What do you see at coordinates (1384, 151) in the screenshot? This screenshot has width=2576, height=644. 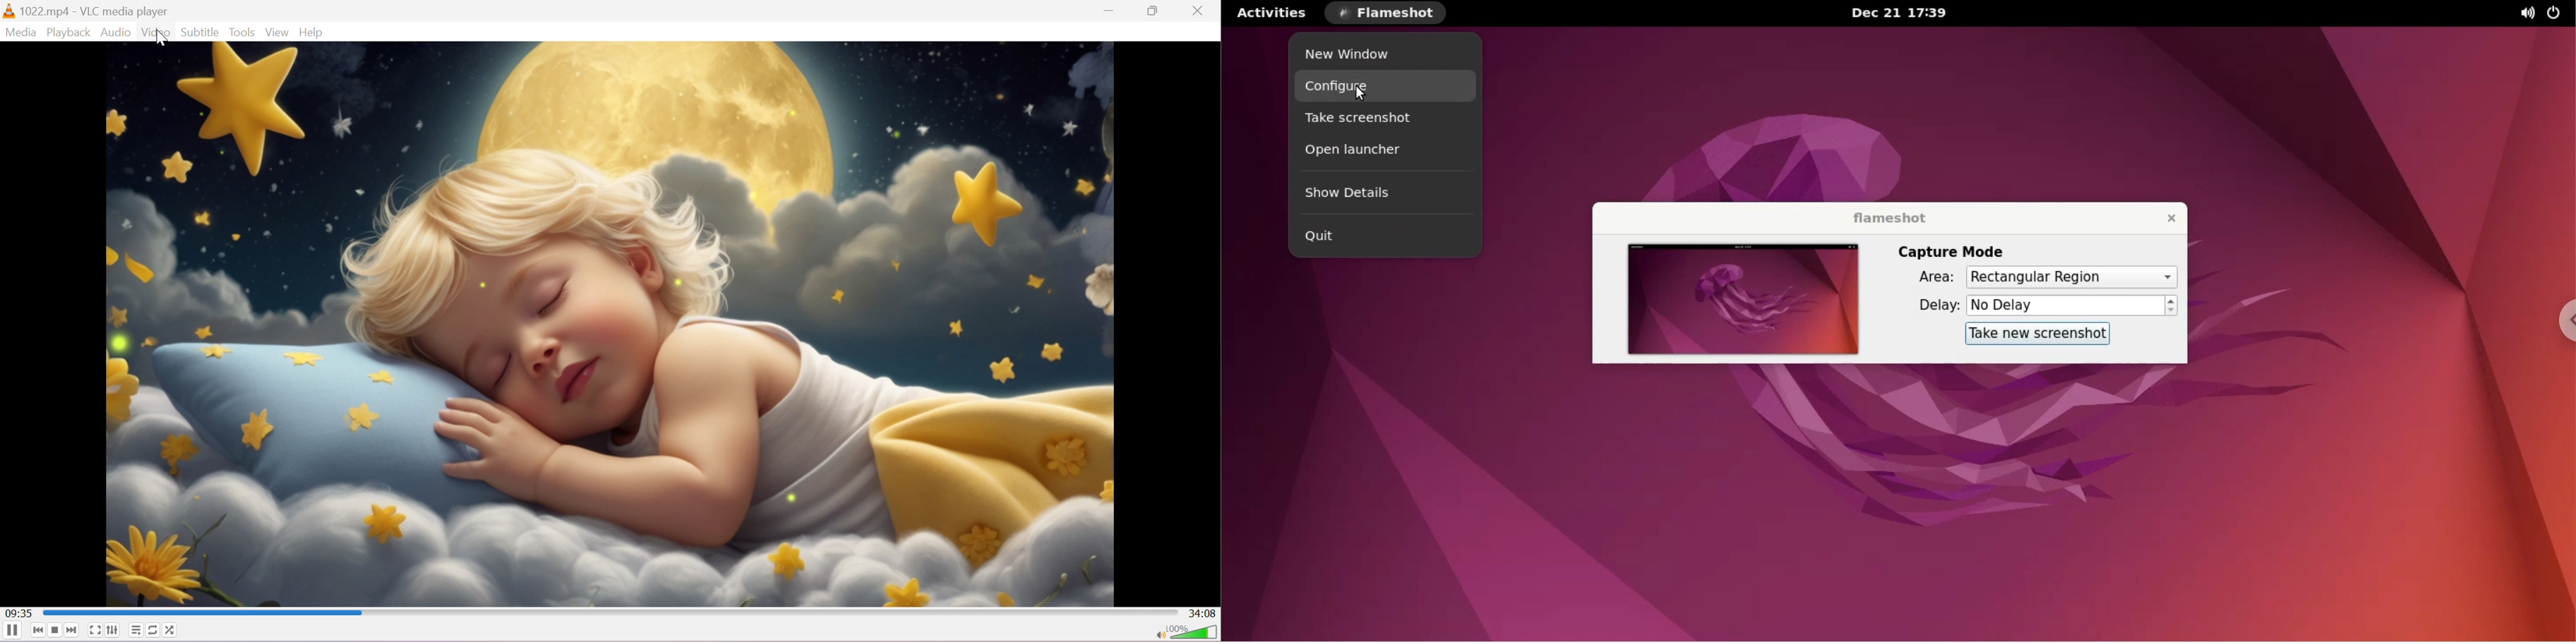 I see `open launcher` at bounding box center [1384, 151].